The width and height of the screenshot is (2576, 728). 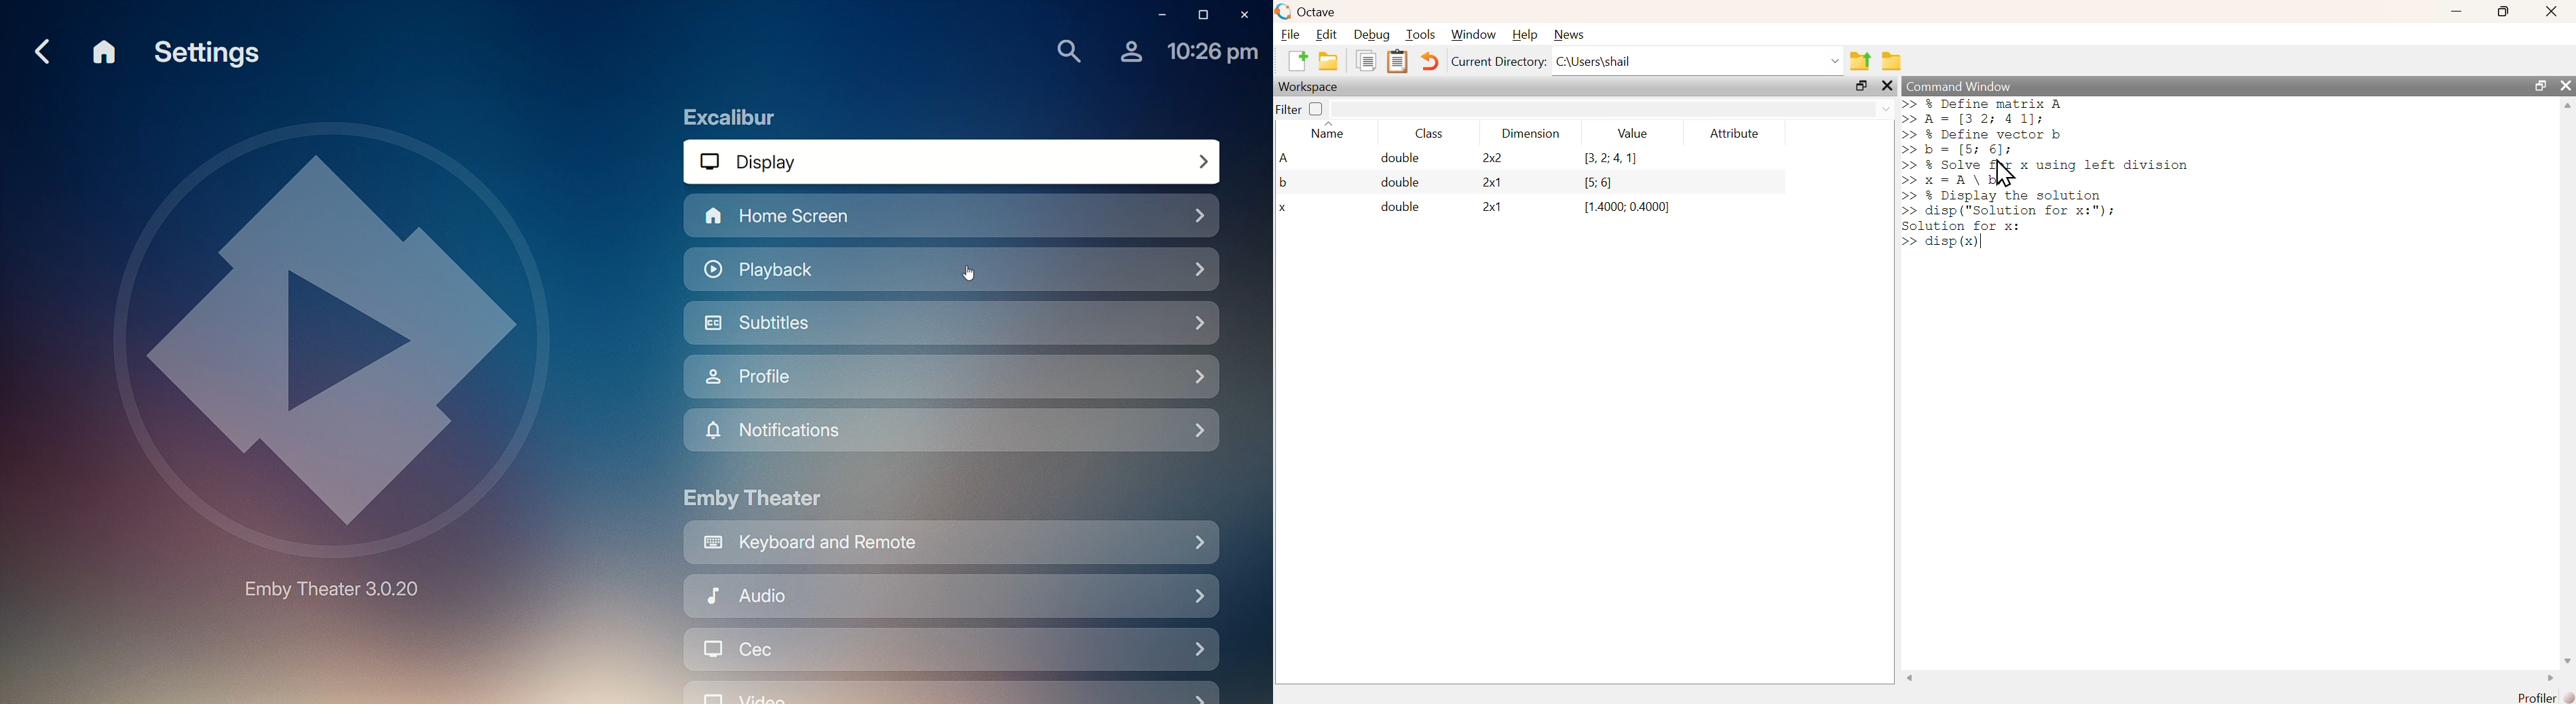 What do you see at coordinates (956, 379) in the screenshot?
I see `Profile` at bounding box center [956, 379].